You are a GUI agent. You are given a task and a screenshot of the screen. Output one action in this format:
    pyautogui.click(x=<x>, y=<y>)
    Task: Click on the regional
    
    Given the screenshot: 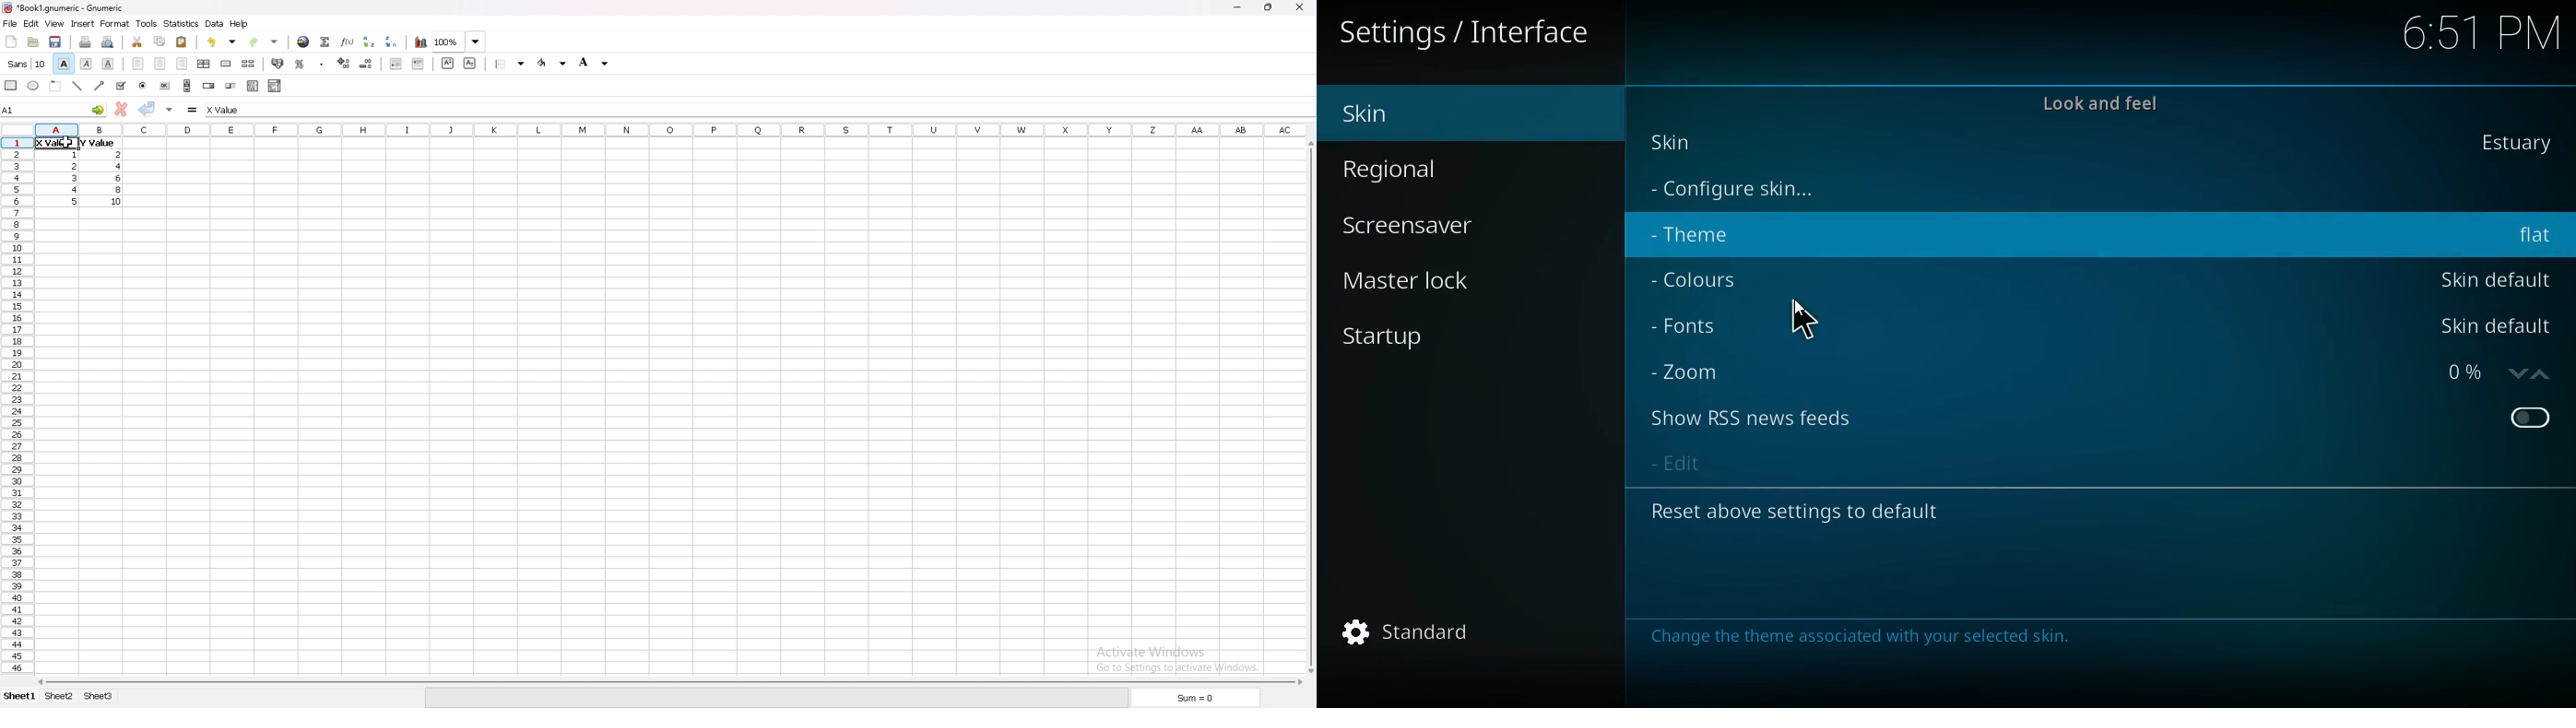 What is the action you would take?
    pyautogui.click(x=1448, y=171)
    